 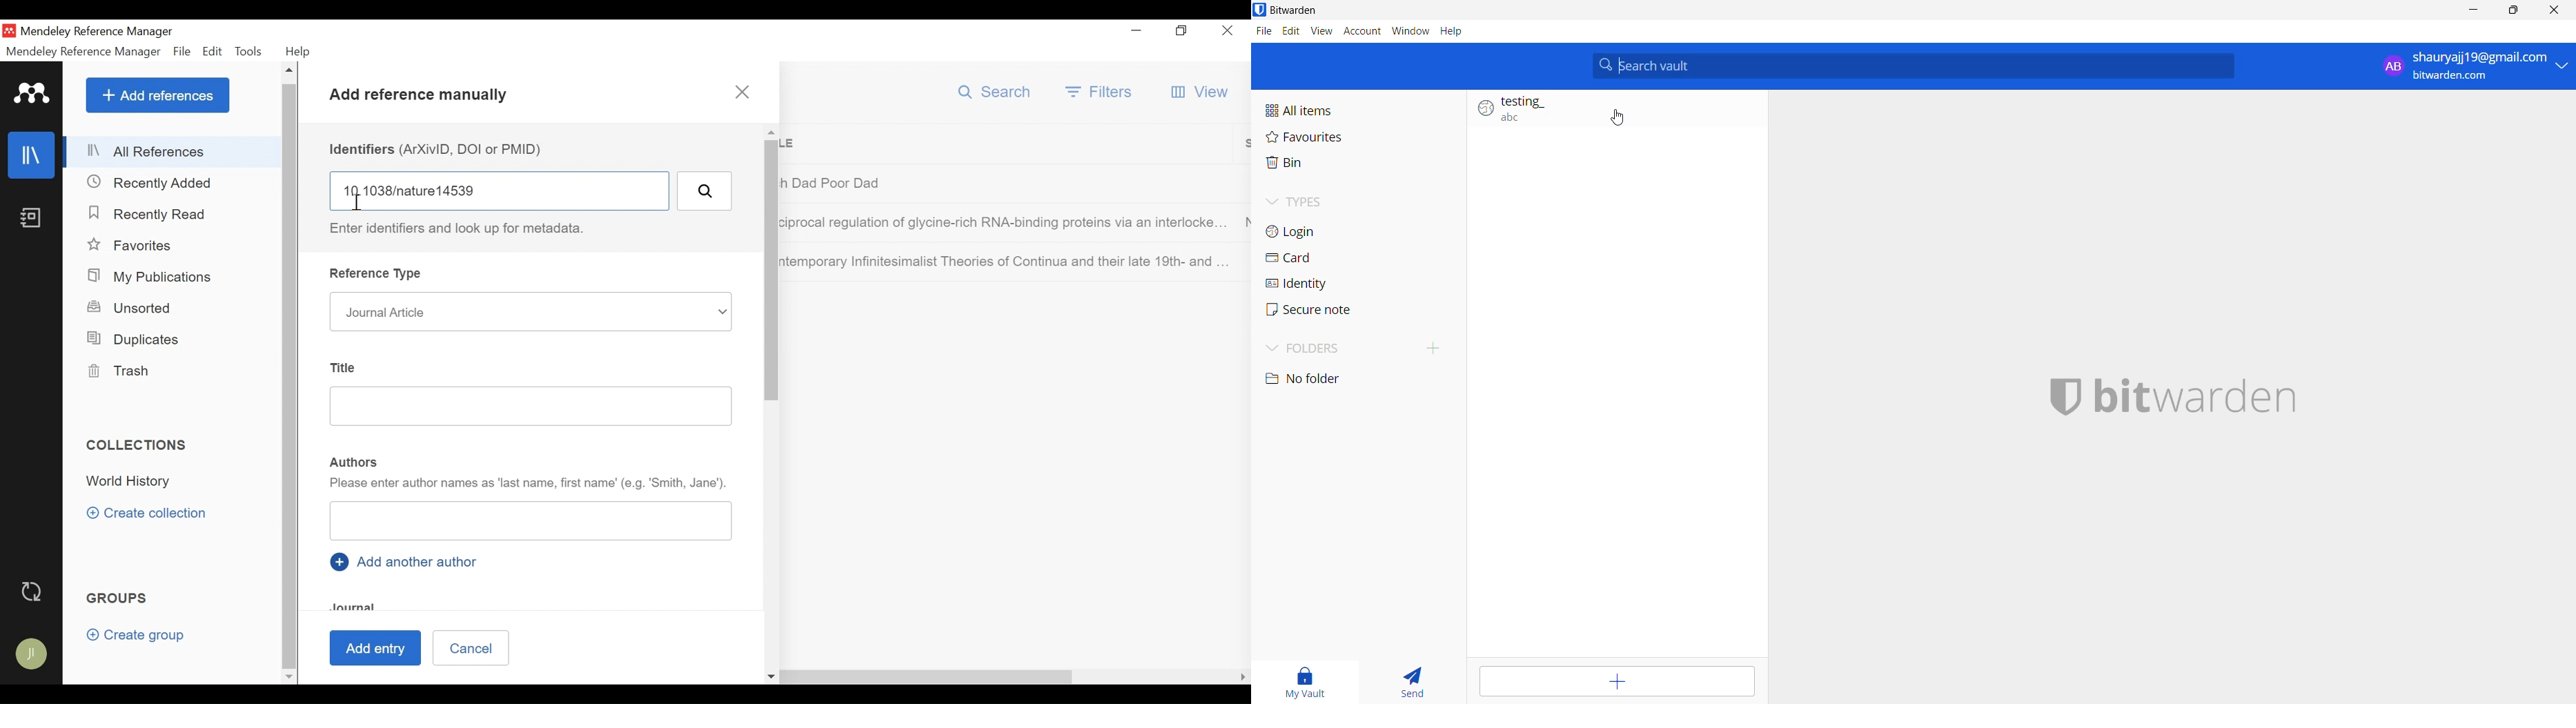 What do you see at coordinates (124, 371) in the screenshot?
I see `Trash` at bounding box center [124, 371].